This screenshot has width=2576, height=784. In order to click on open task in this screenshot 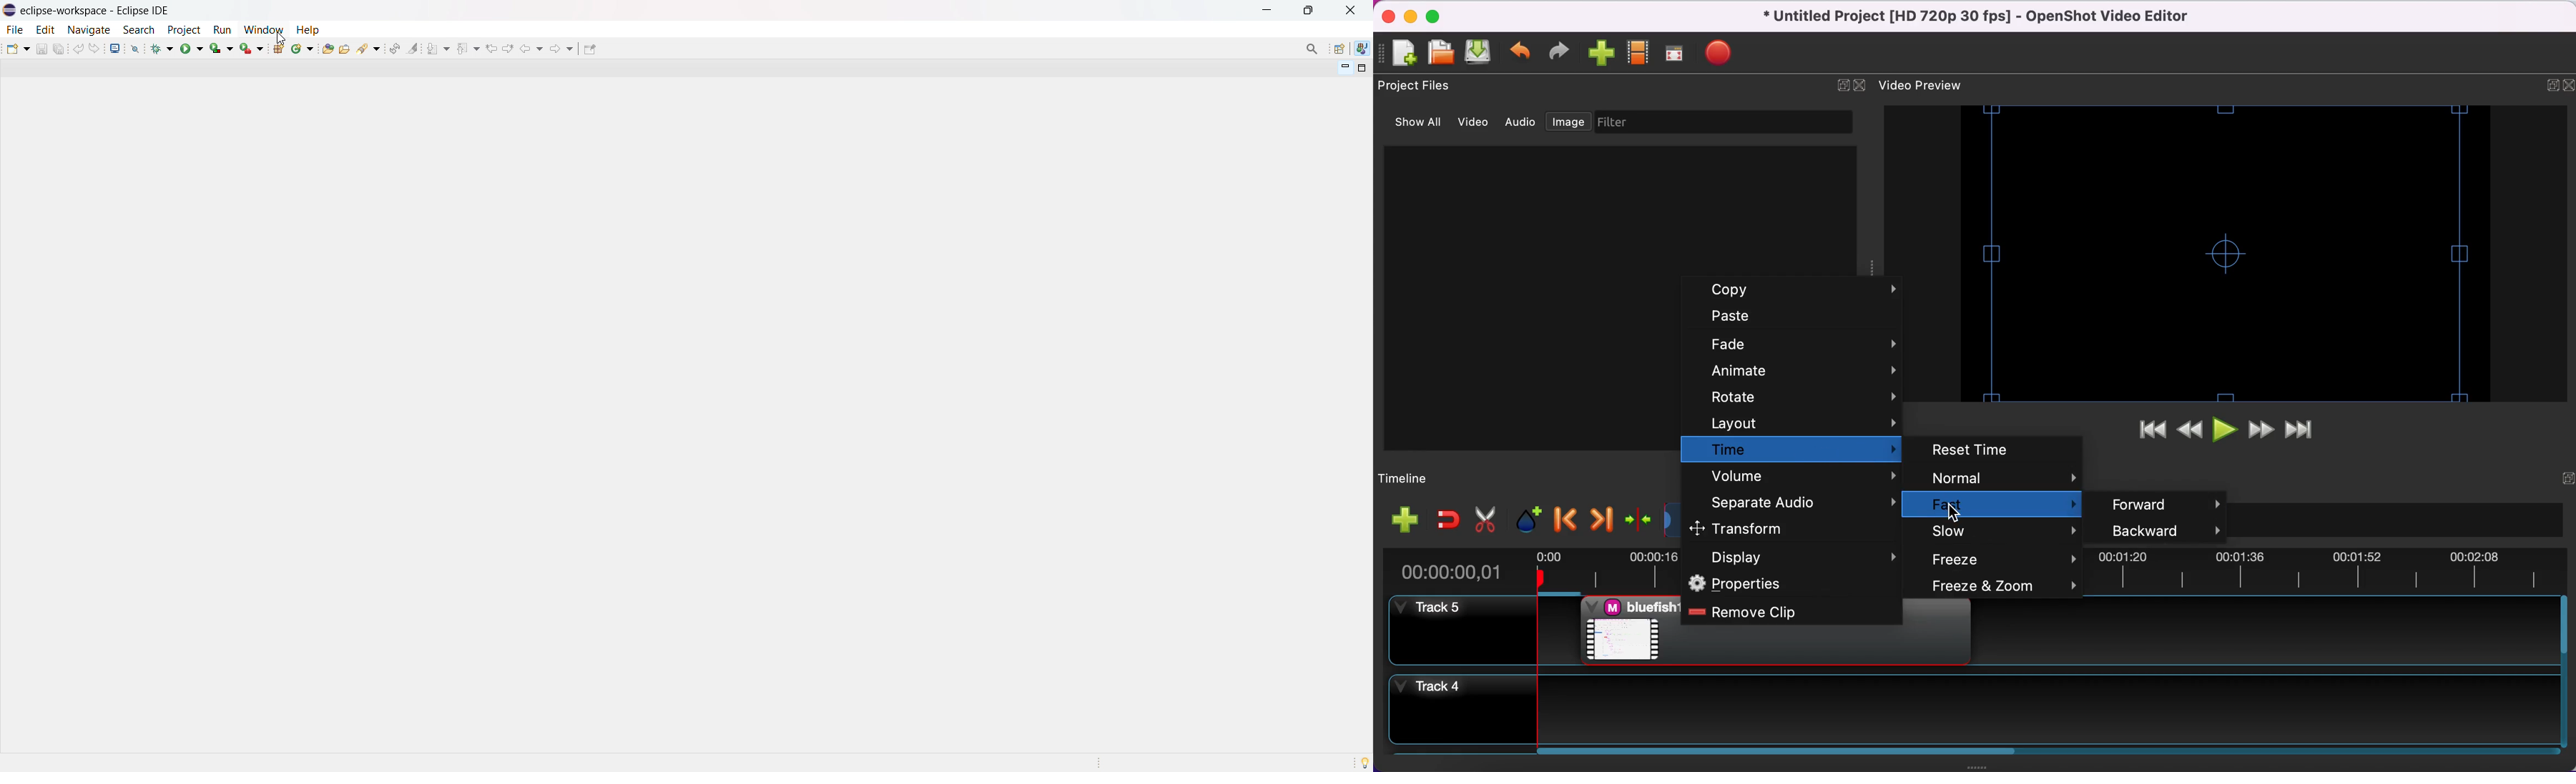, I will do `click(346, 47)`.